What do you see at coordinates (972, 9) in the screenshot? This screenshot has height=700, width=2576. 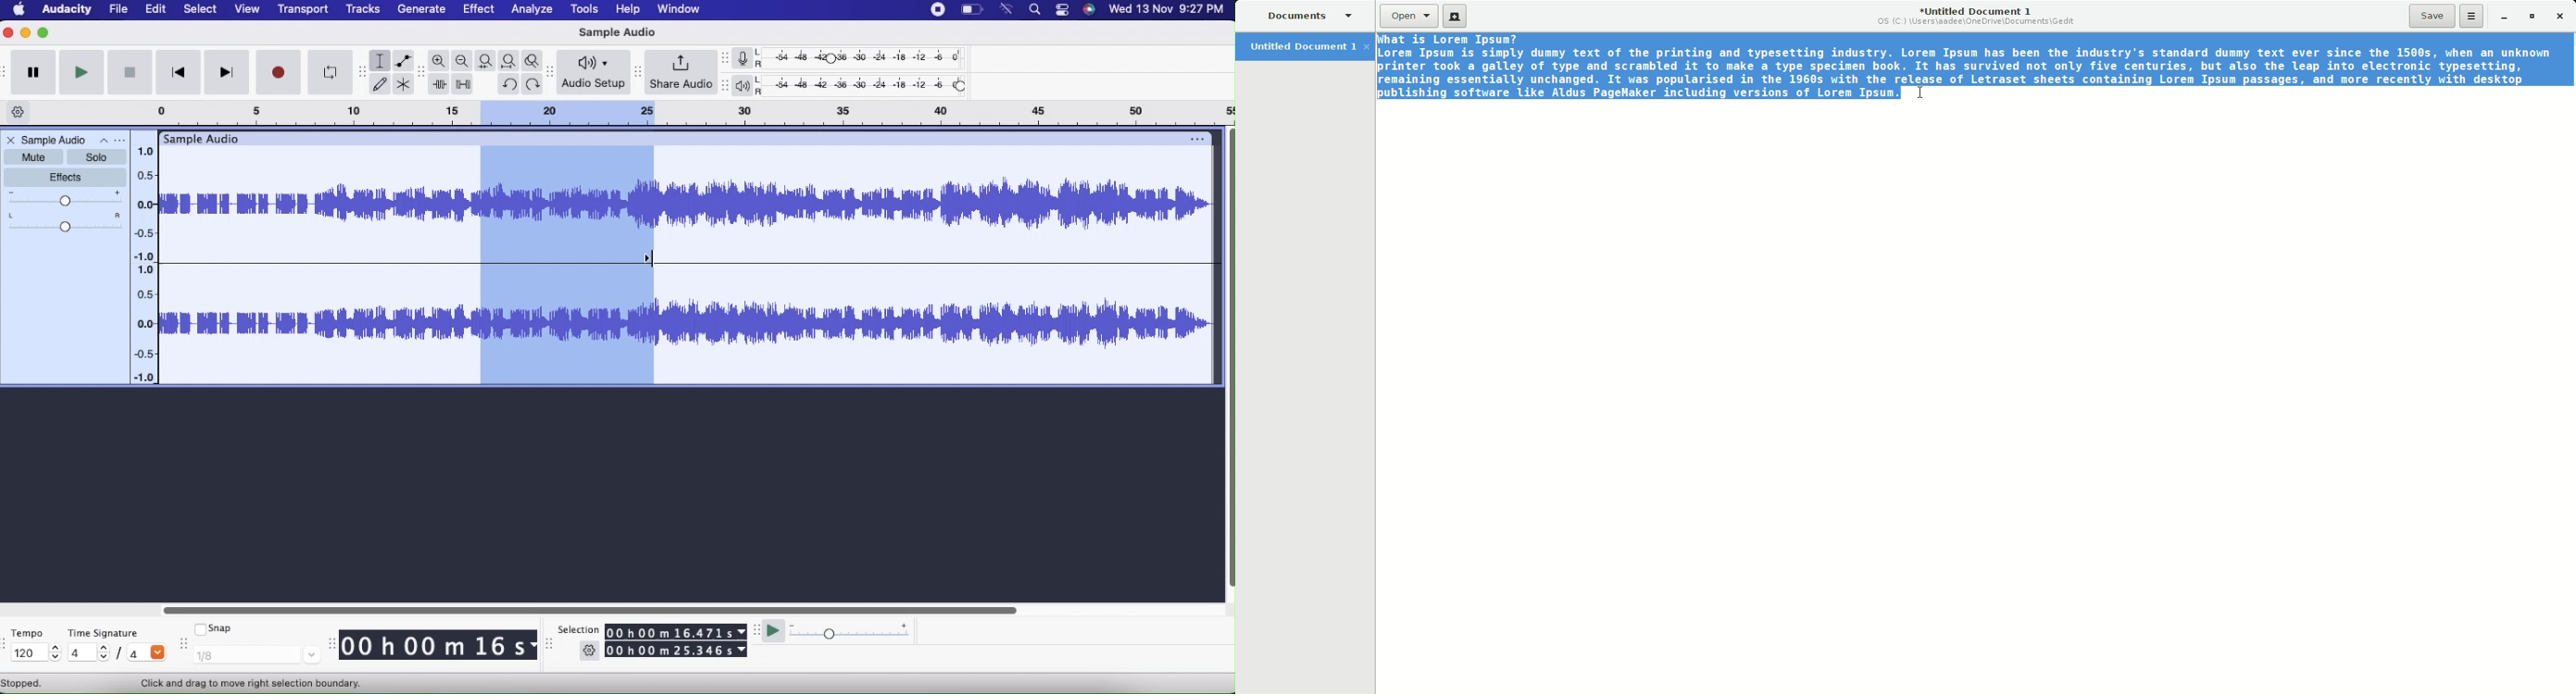 I see `power` at bounding box center [972, 9].